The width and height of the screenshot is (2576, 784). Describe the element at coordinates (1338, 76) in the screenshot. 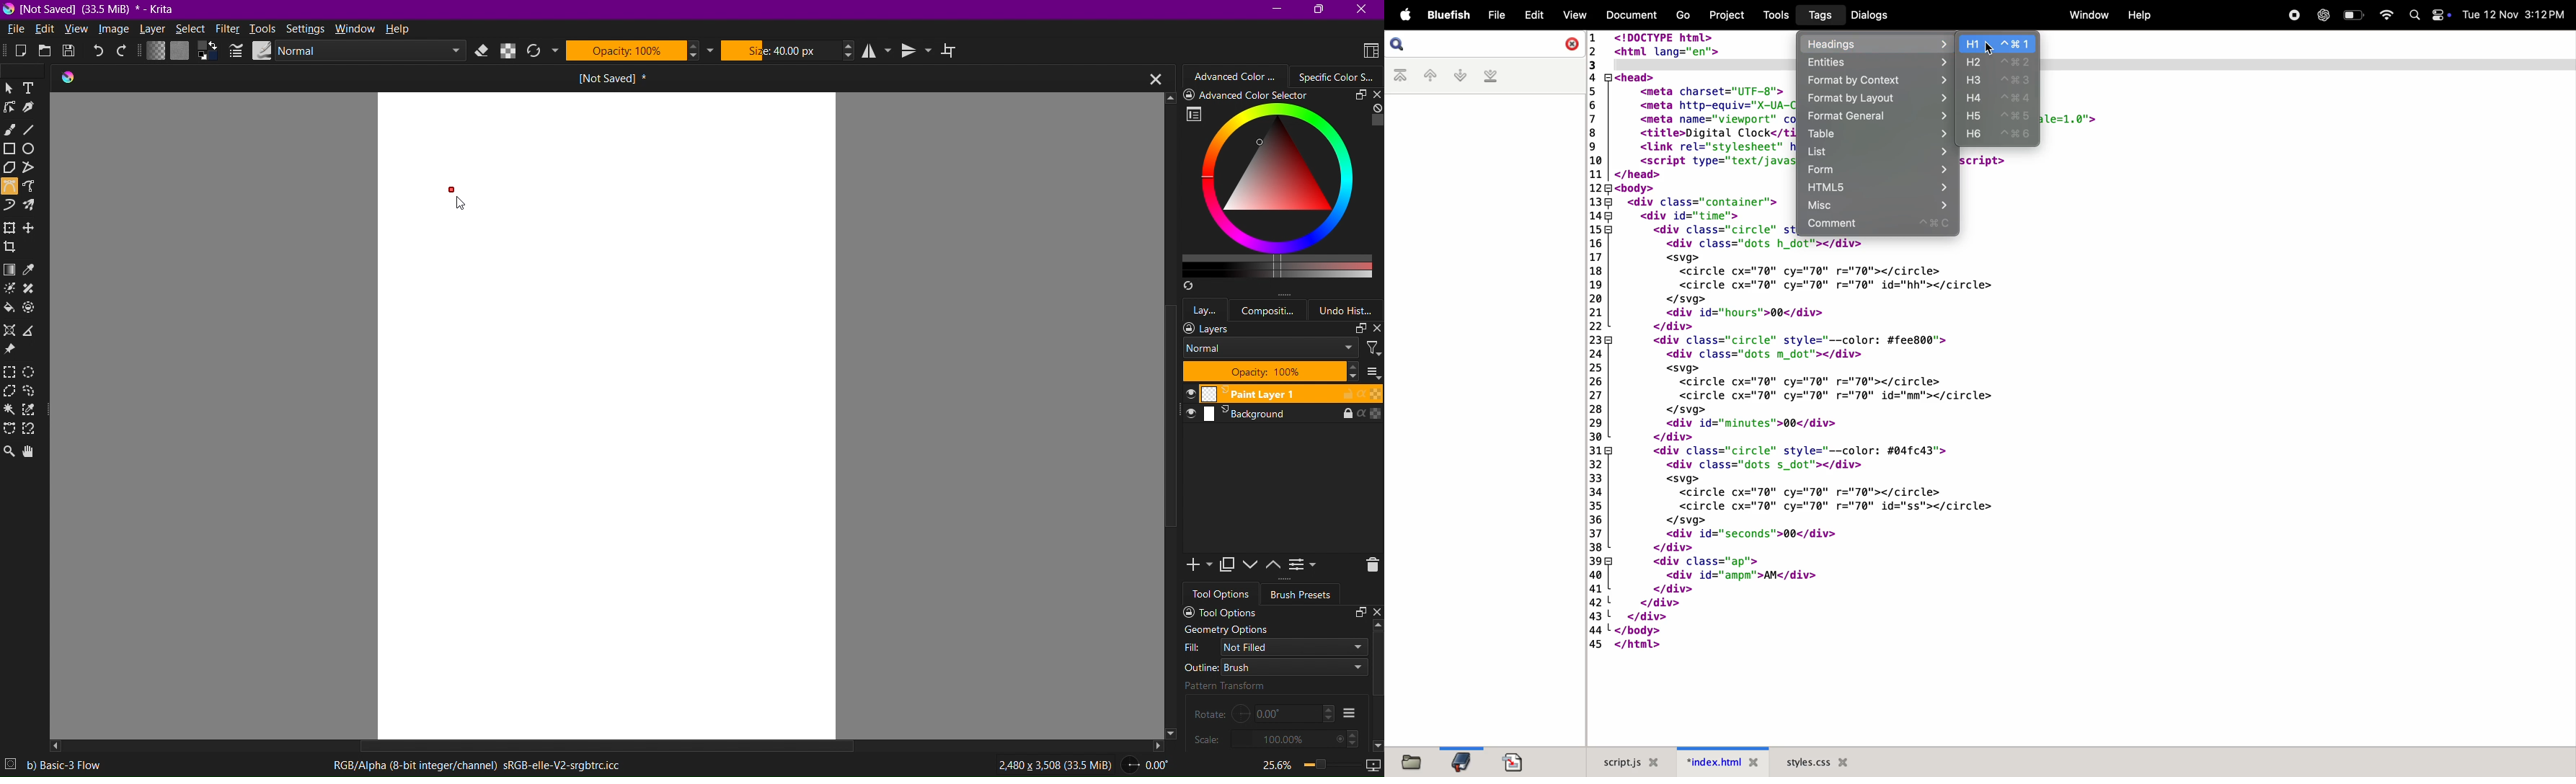

I see `Color Wheel` at that location.